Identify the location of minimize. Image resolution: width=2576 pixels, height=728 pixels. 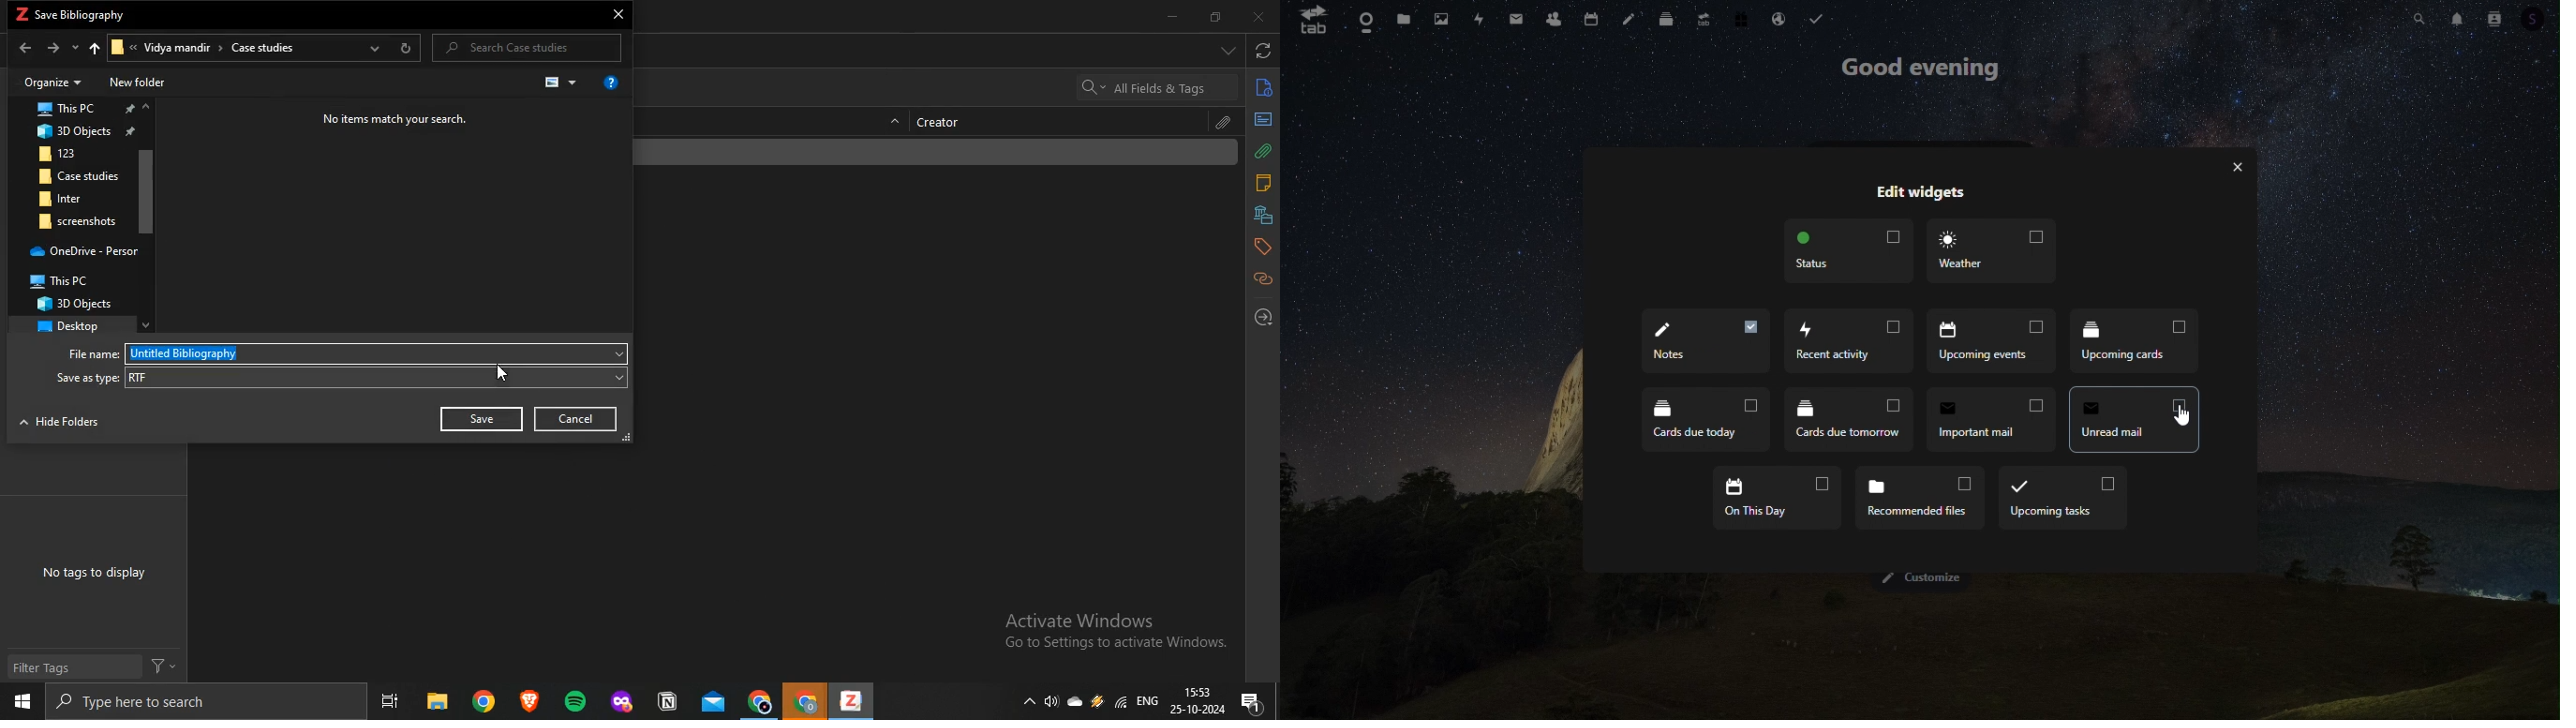
(1177, 18).